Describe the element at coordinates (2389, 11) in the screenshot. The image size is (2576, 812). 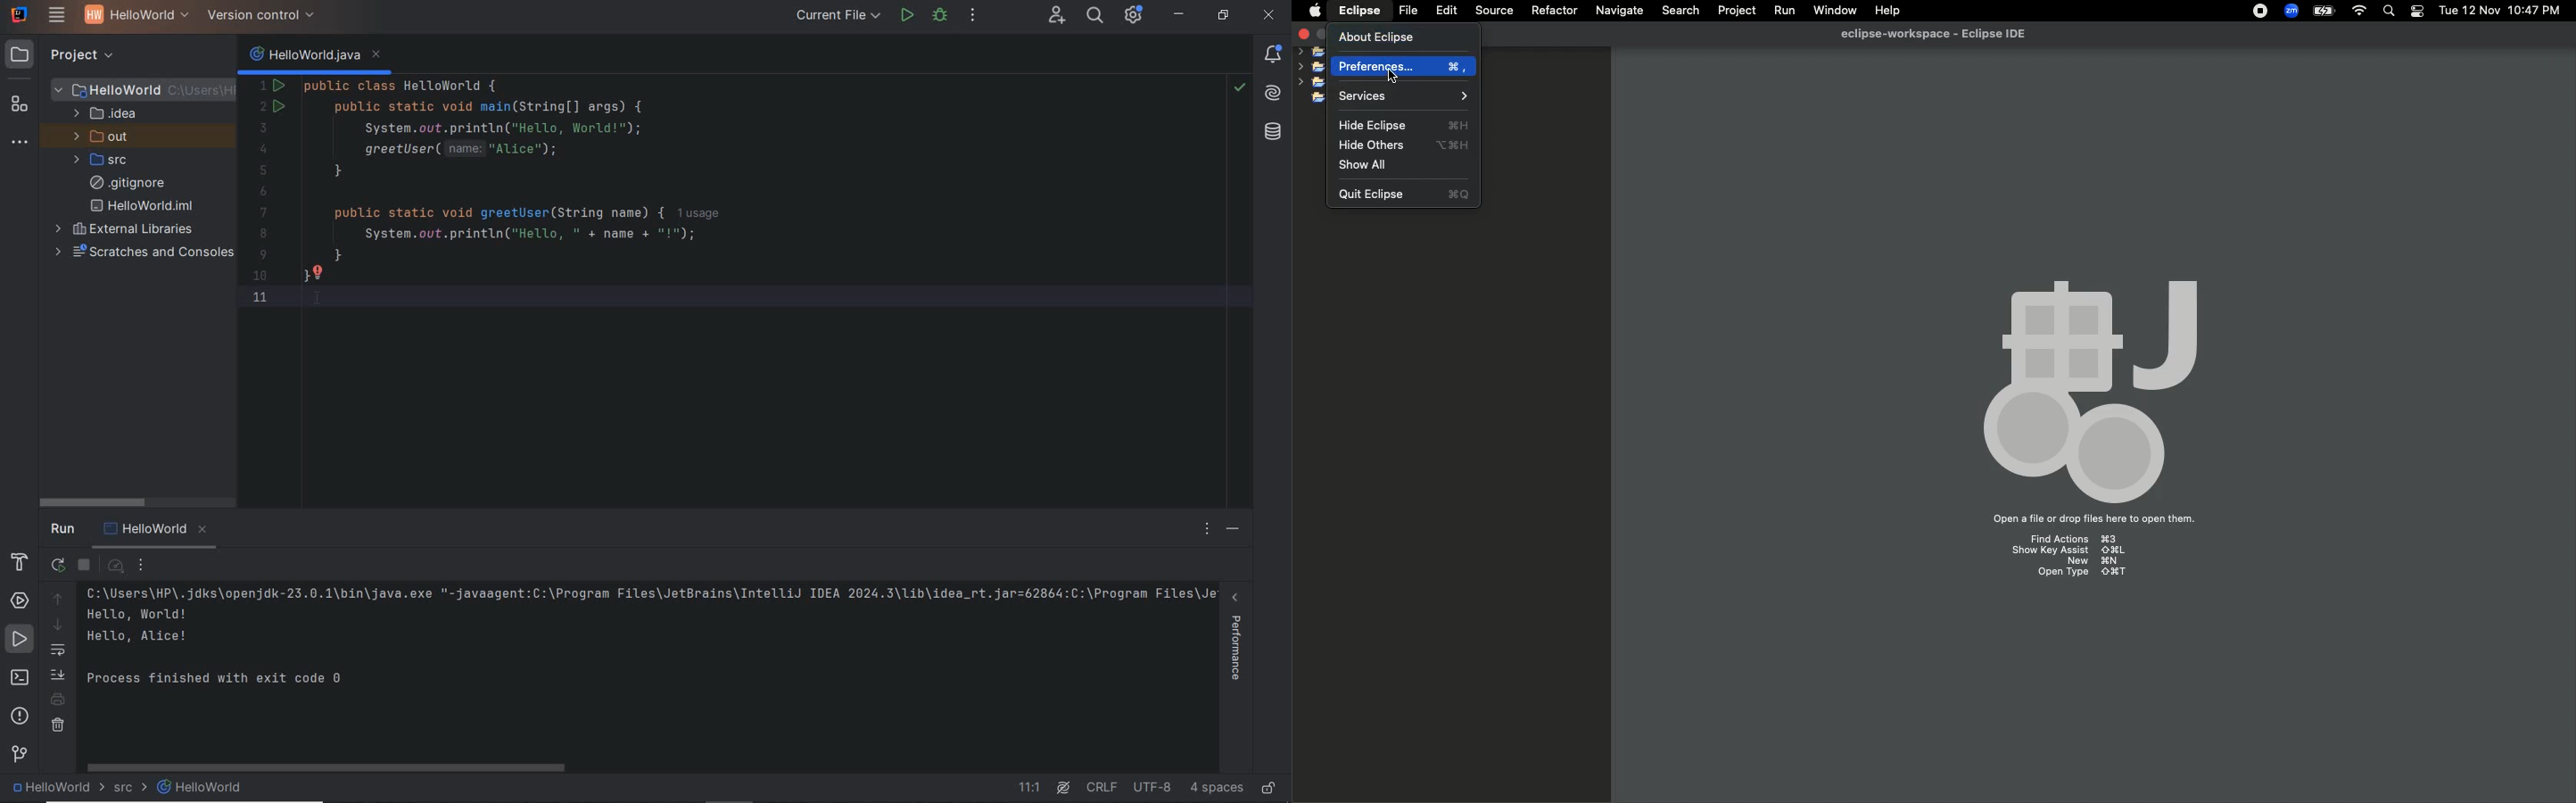
I see `Search` at that location.